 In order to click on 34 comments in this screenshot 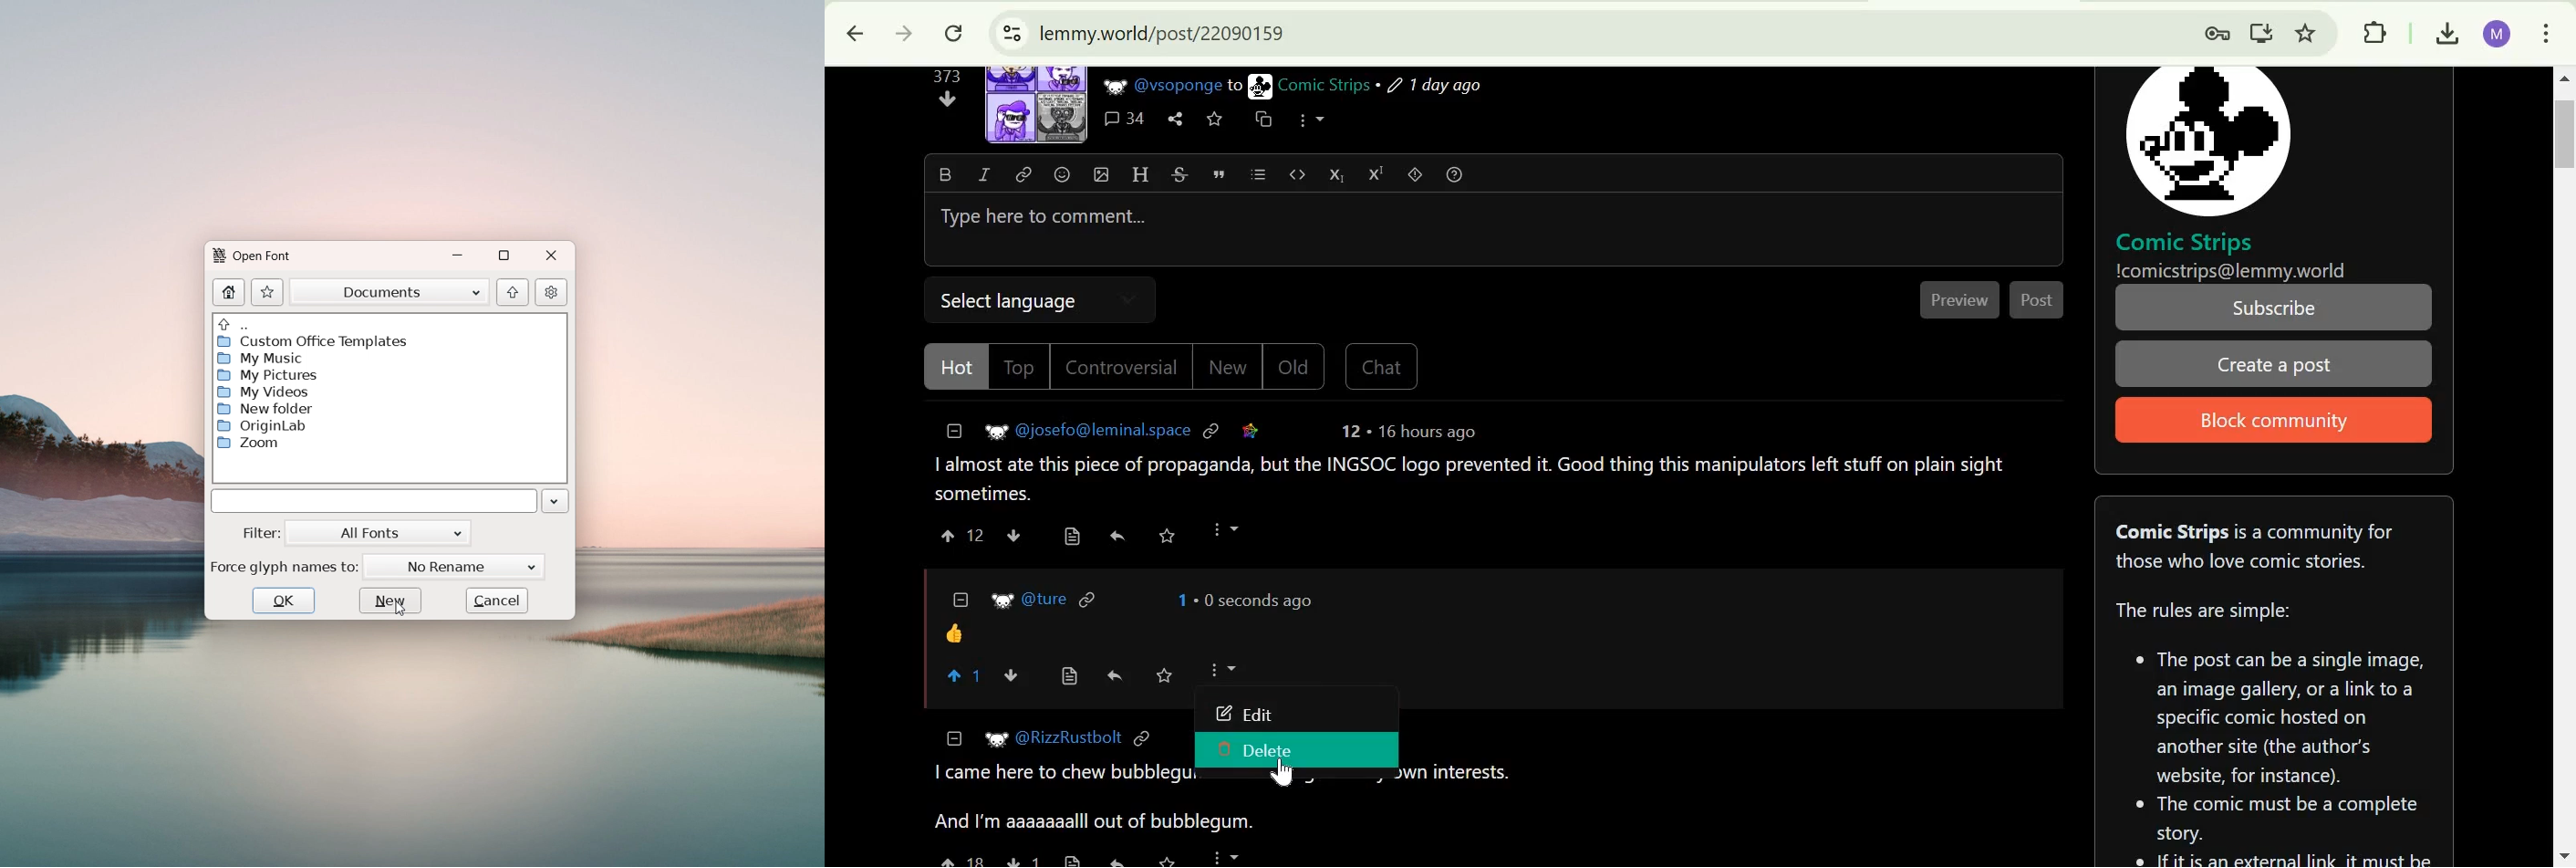, I will do `click(1125, 120)`.